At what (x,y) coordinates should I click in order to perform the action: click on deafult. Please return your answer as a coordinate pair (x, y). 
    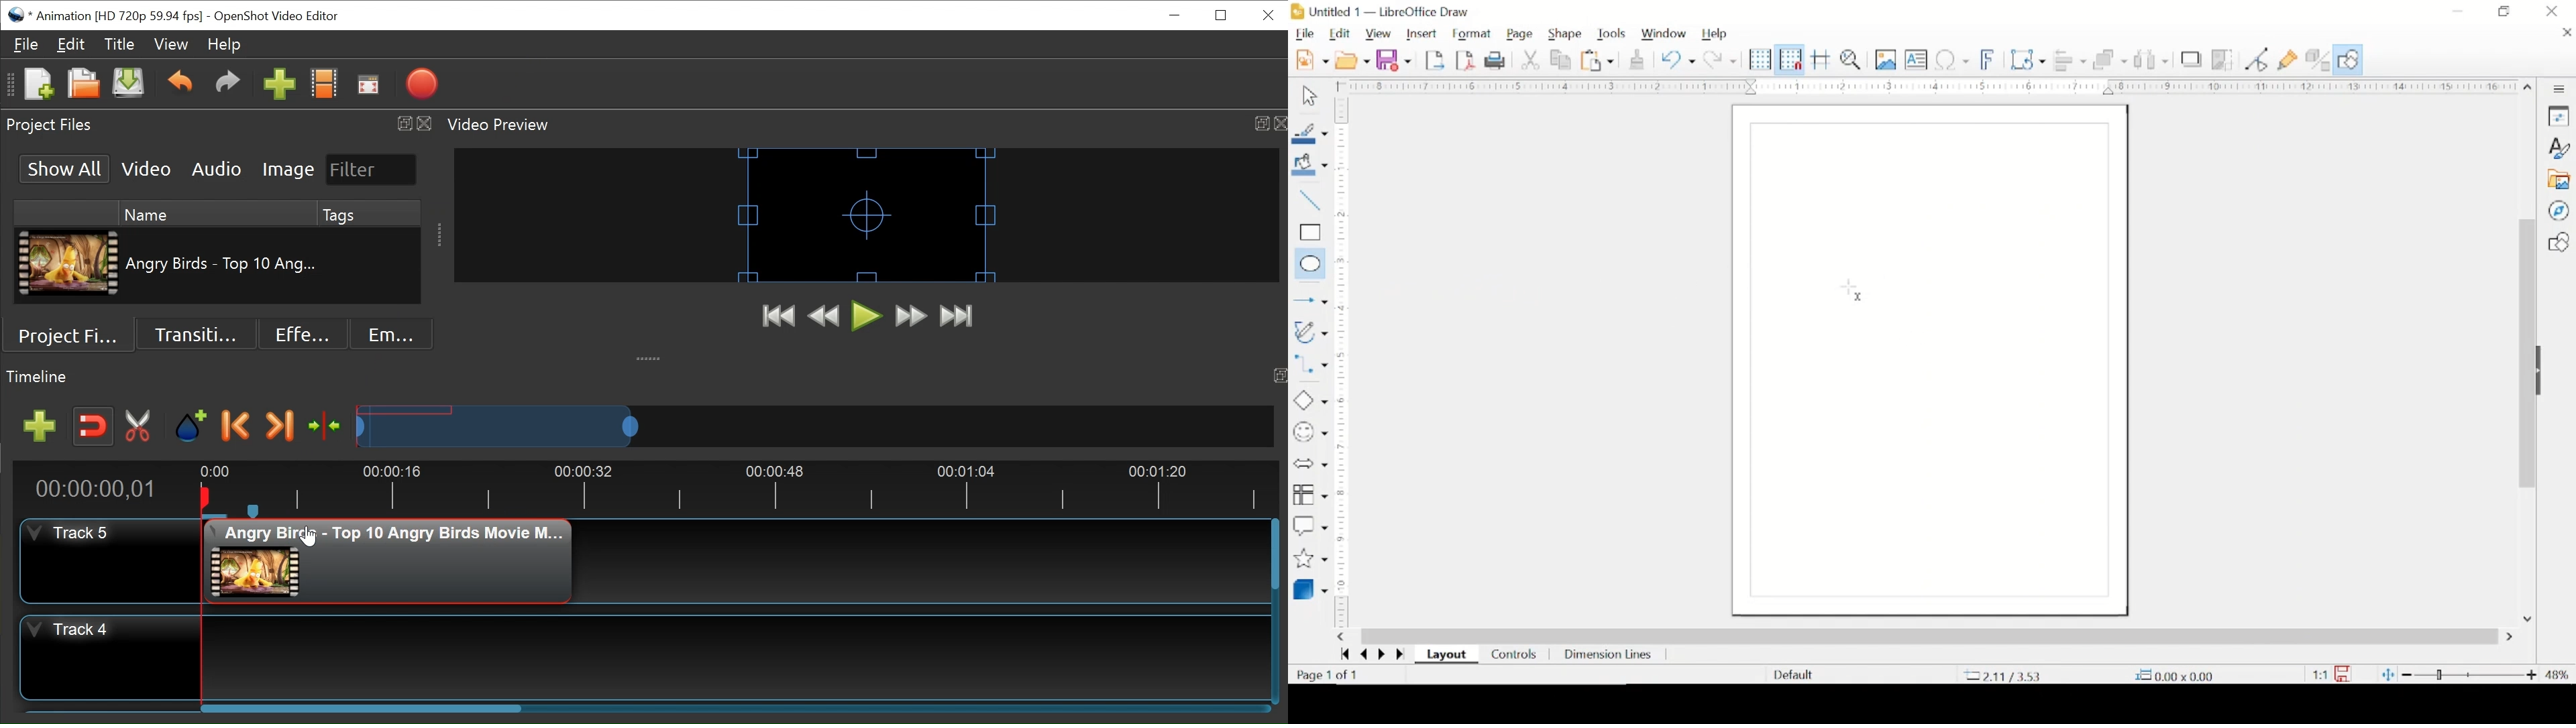
    Looking at the image, I should click on (1791, 675).